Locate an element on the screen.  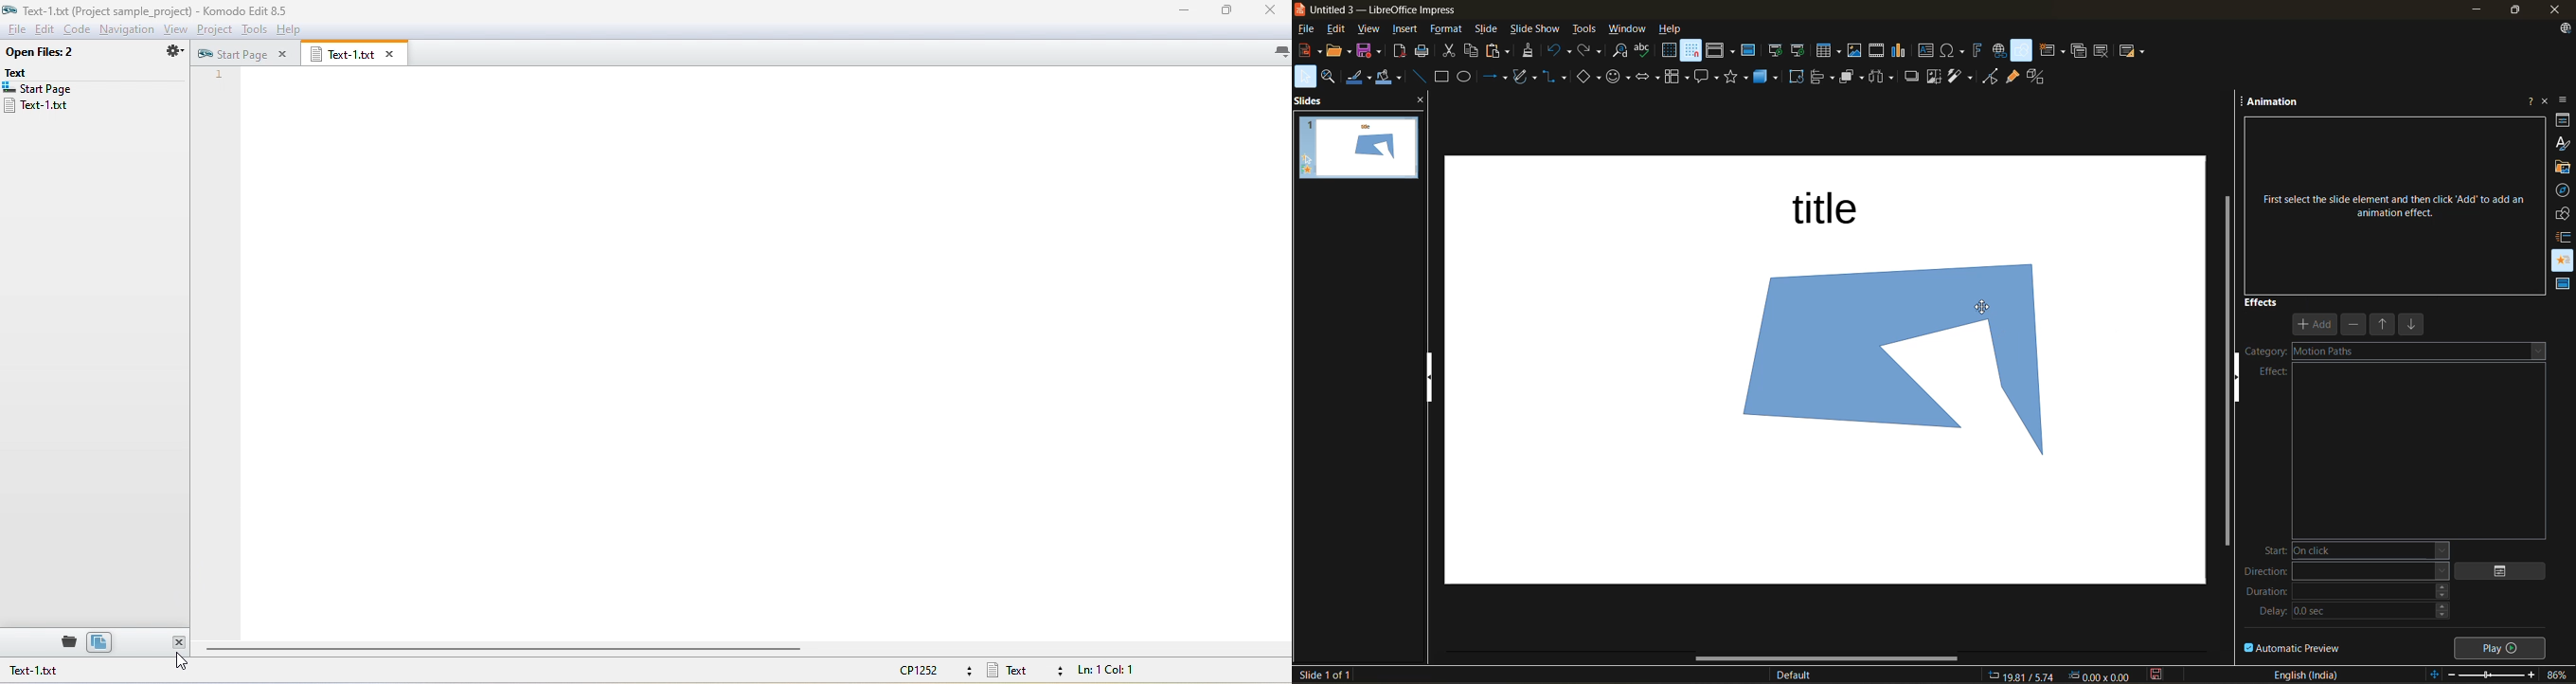
master slide is located at coordinates (1748, 50).